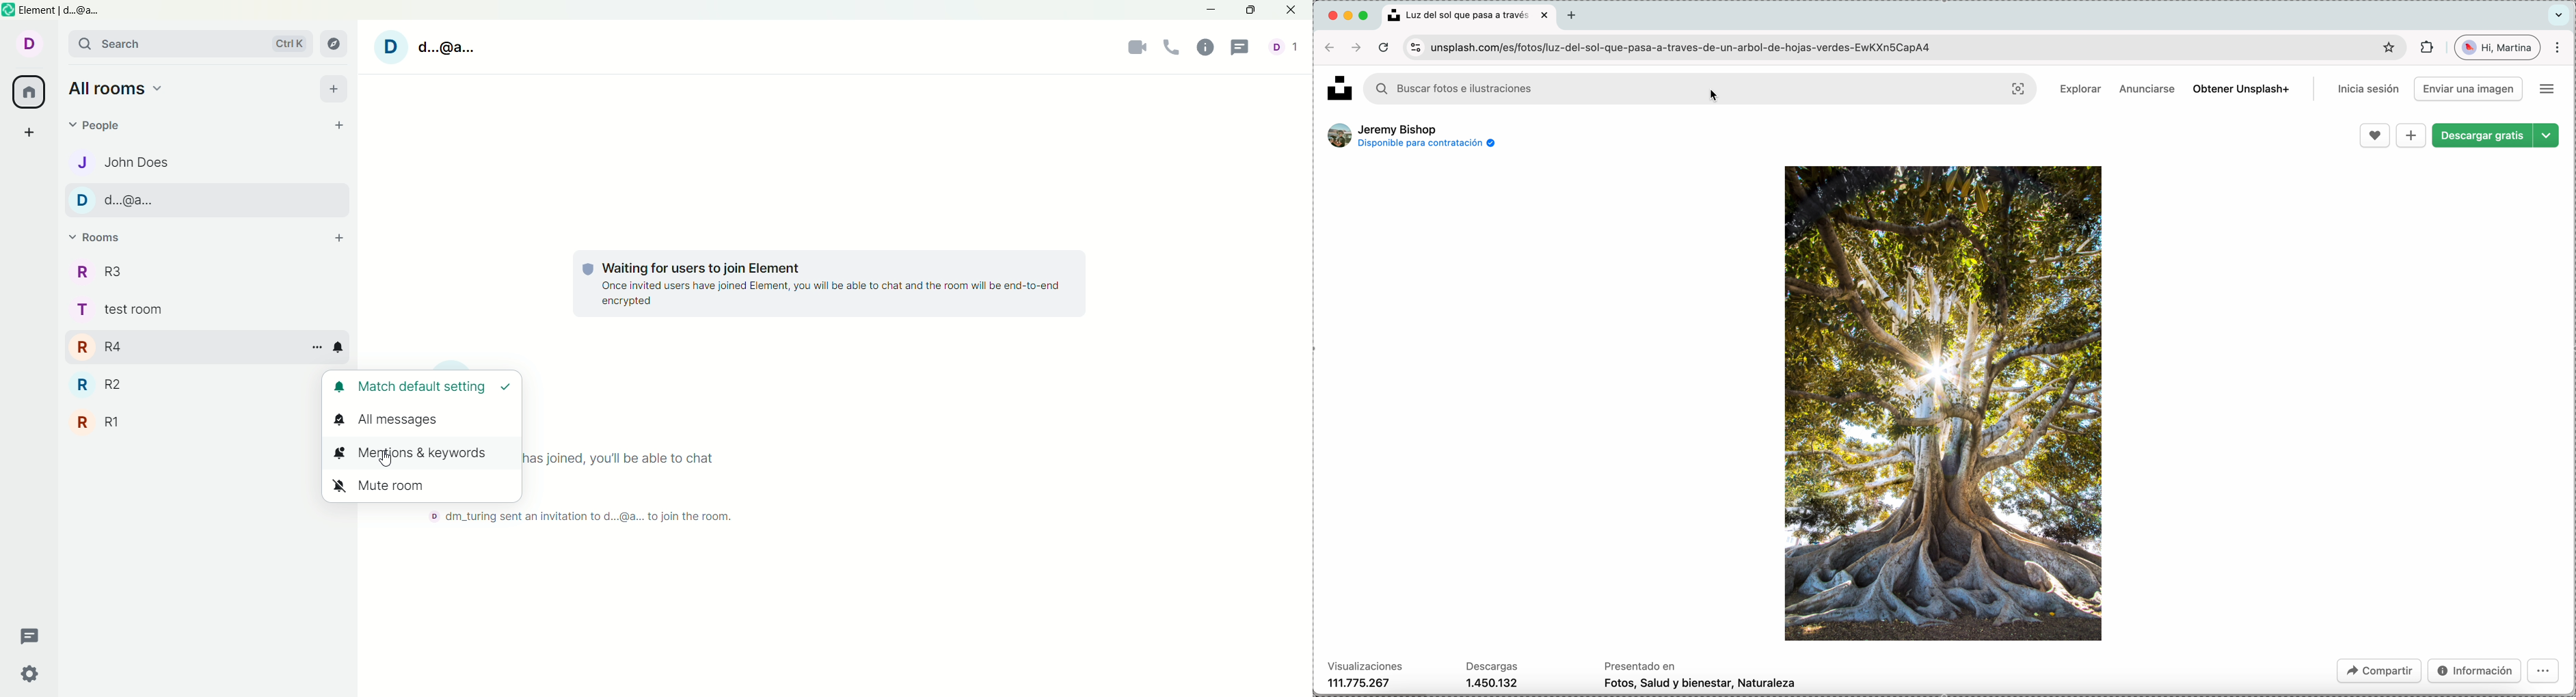 The height and width of the screenshot is (700, 2576). I want to click on rooms, so click(95, 238).